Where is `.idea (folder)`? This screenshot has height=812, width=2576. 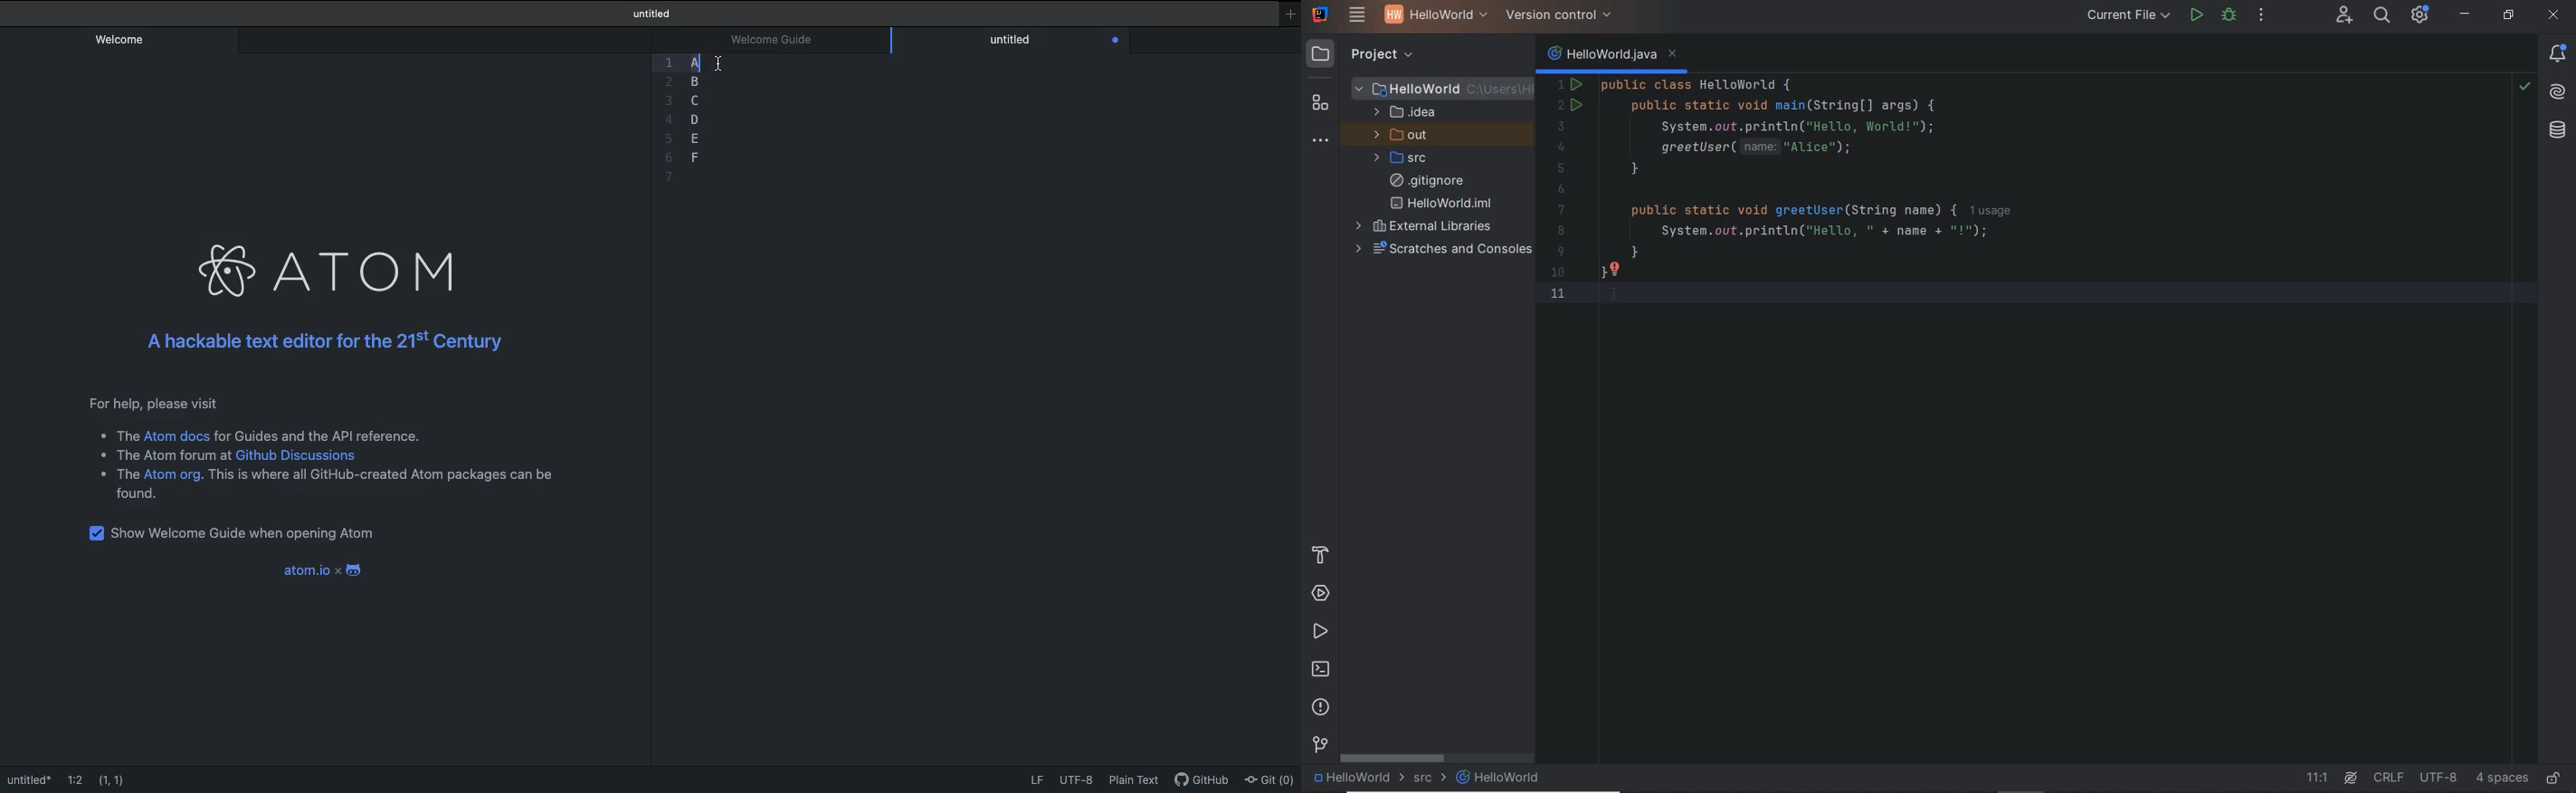 .idea (folder) is located at coordinates (1401, 113).